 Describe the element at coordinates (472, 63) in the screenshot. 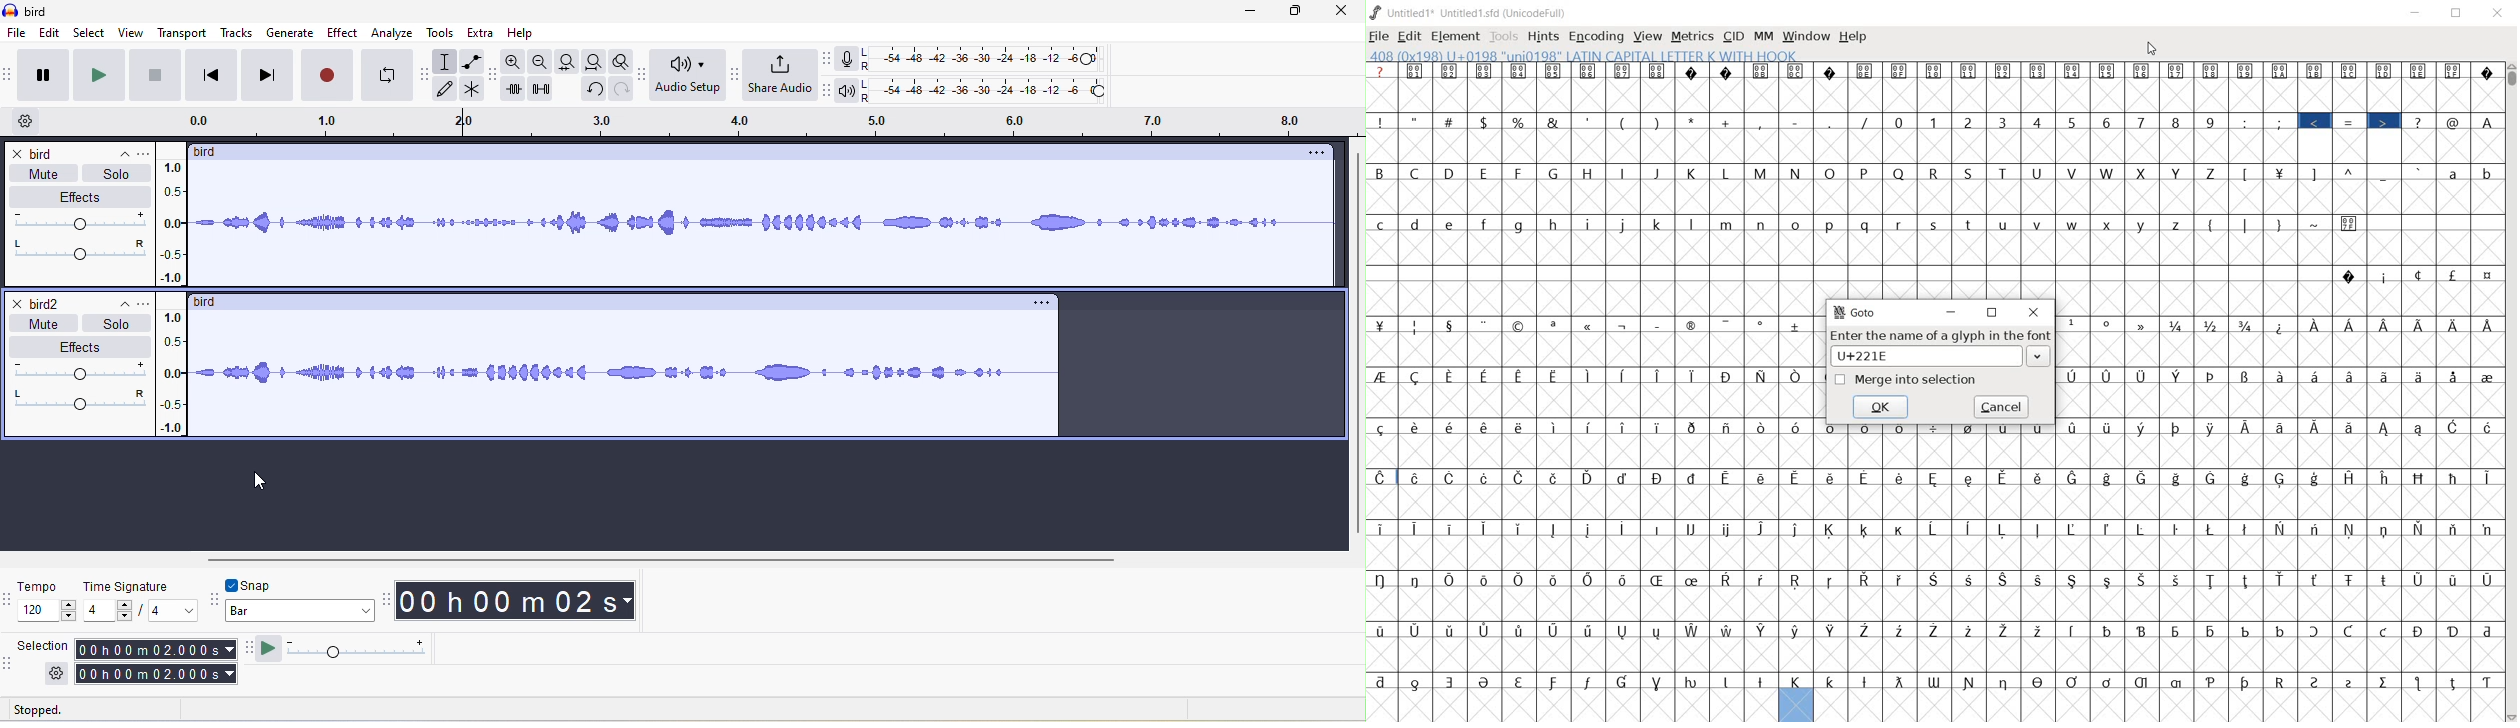

I see `envelope tool` at that location.